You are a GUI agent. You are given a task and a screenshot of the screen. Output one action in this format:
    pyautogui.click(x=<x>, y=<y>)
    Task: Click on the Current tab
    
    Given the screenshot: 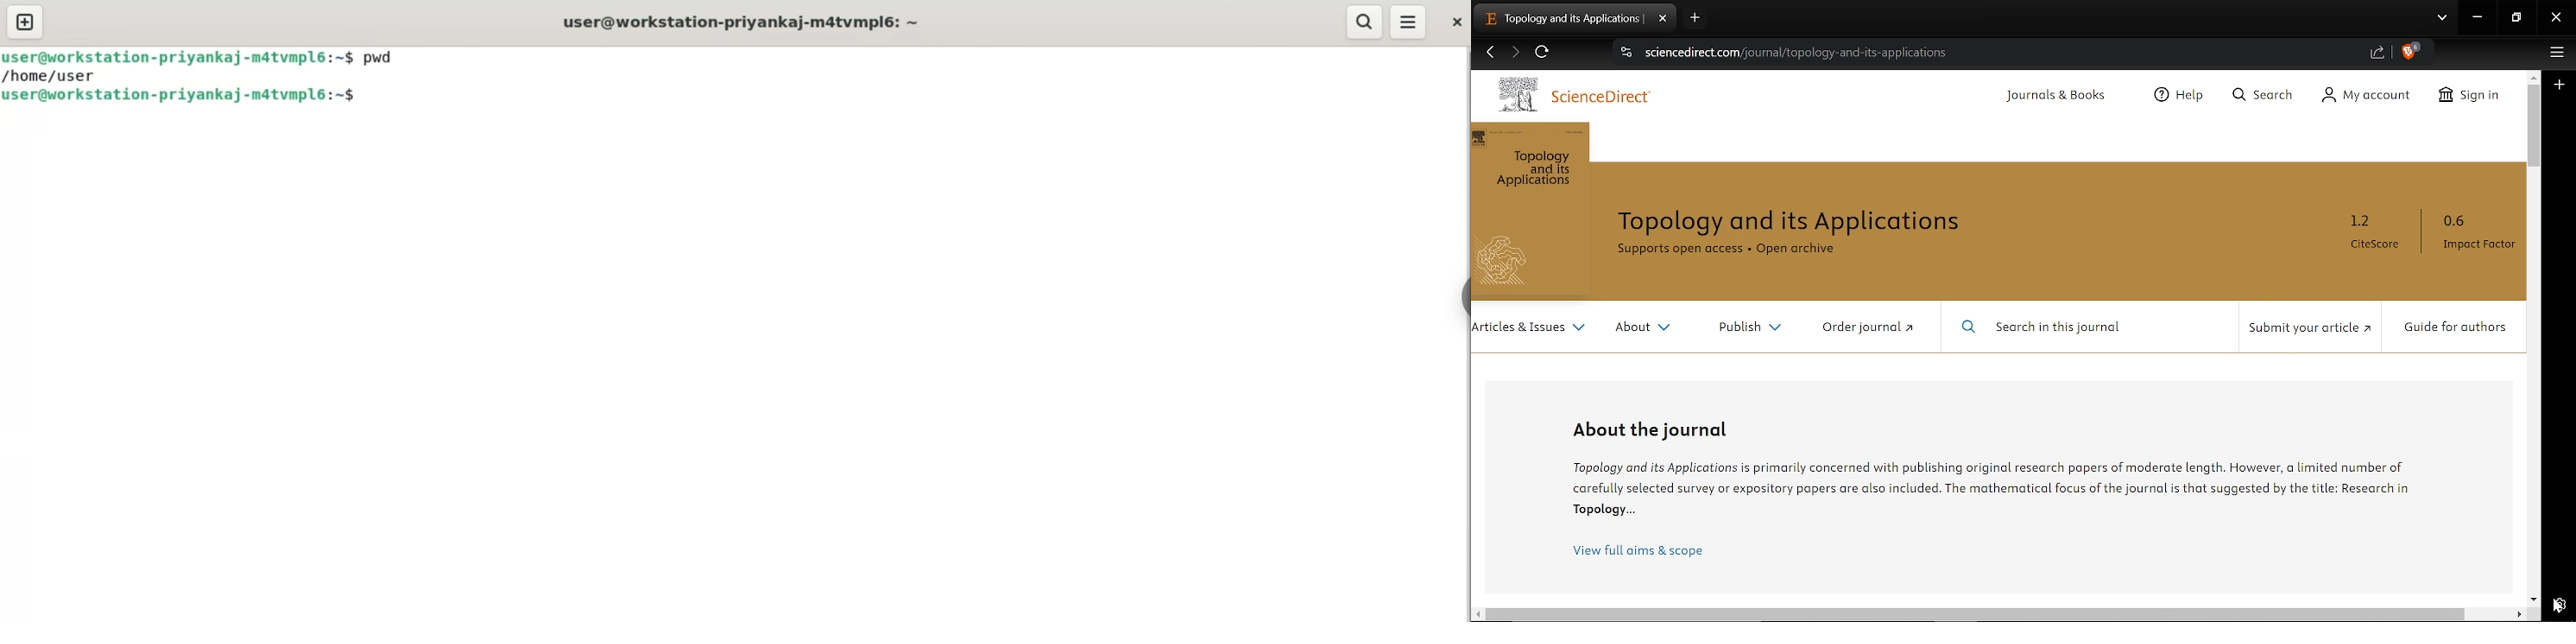 What is the action you would take?
    pyautogui.click(x=1561, y=17)
    